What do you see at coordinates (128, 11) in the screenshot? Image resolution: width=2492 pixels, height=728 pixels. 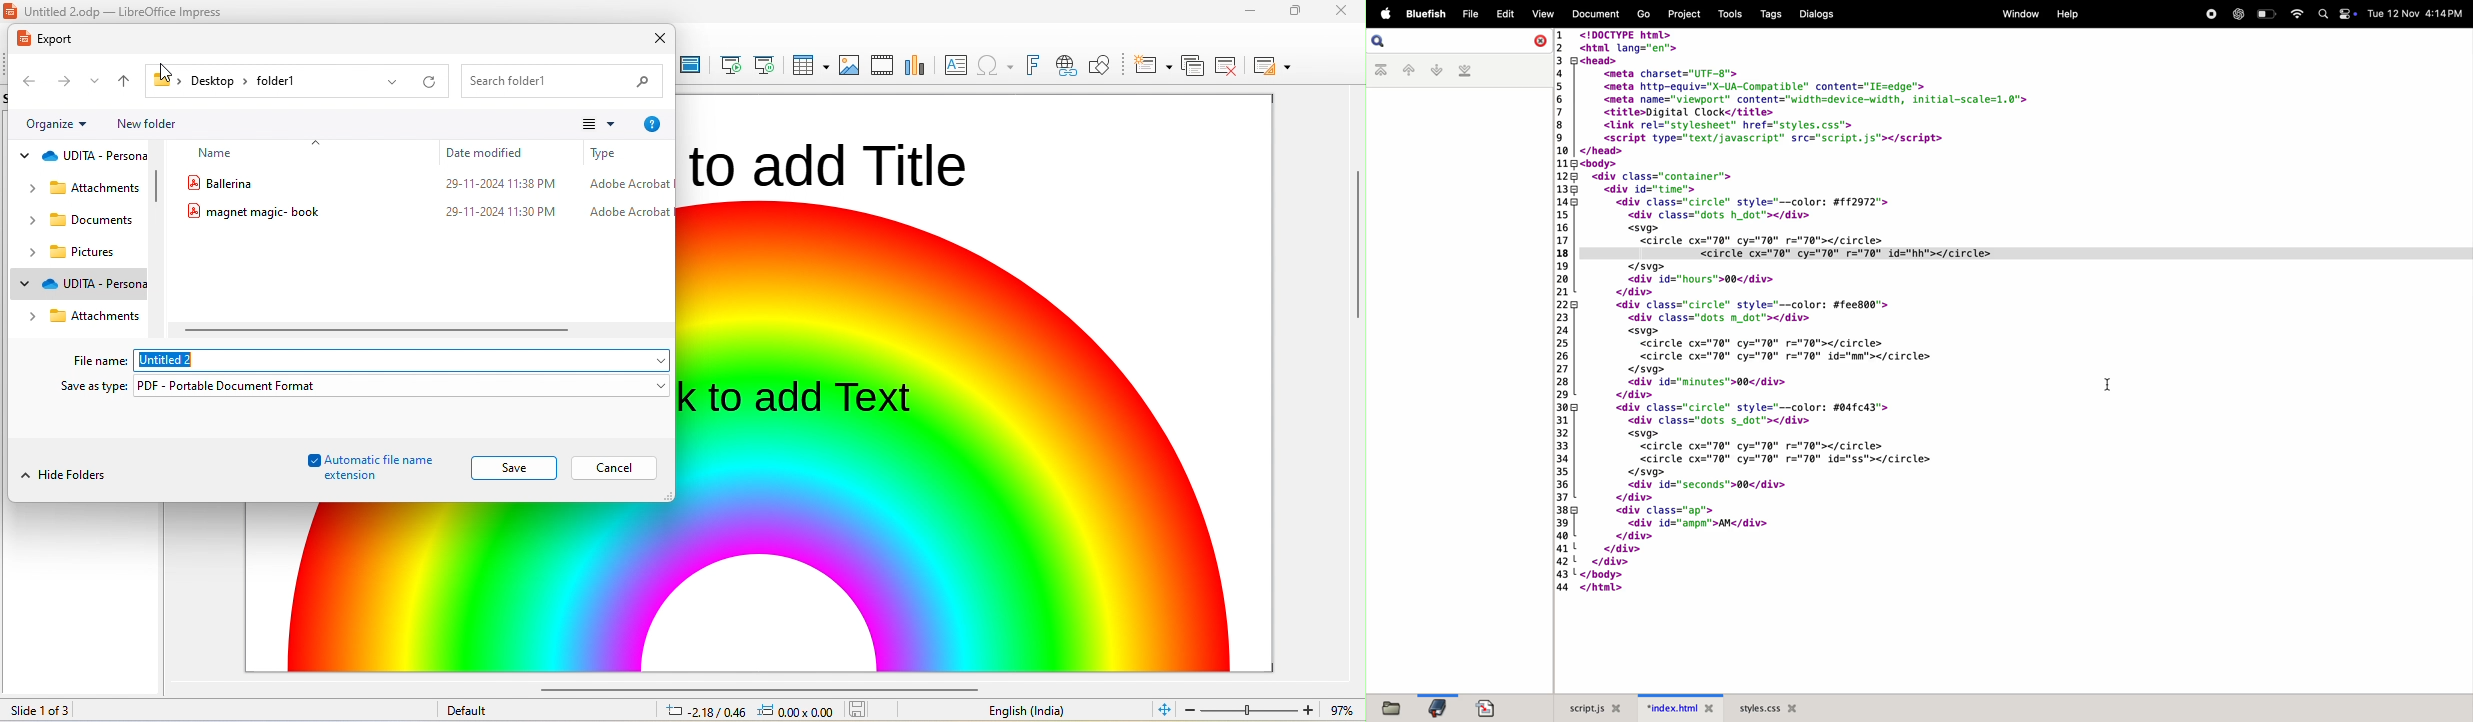 I see `title` at bounding box center [128, 11].